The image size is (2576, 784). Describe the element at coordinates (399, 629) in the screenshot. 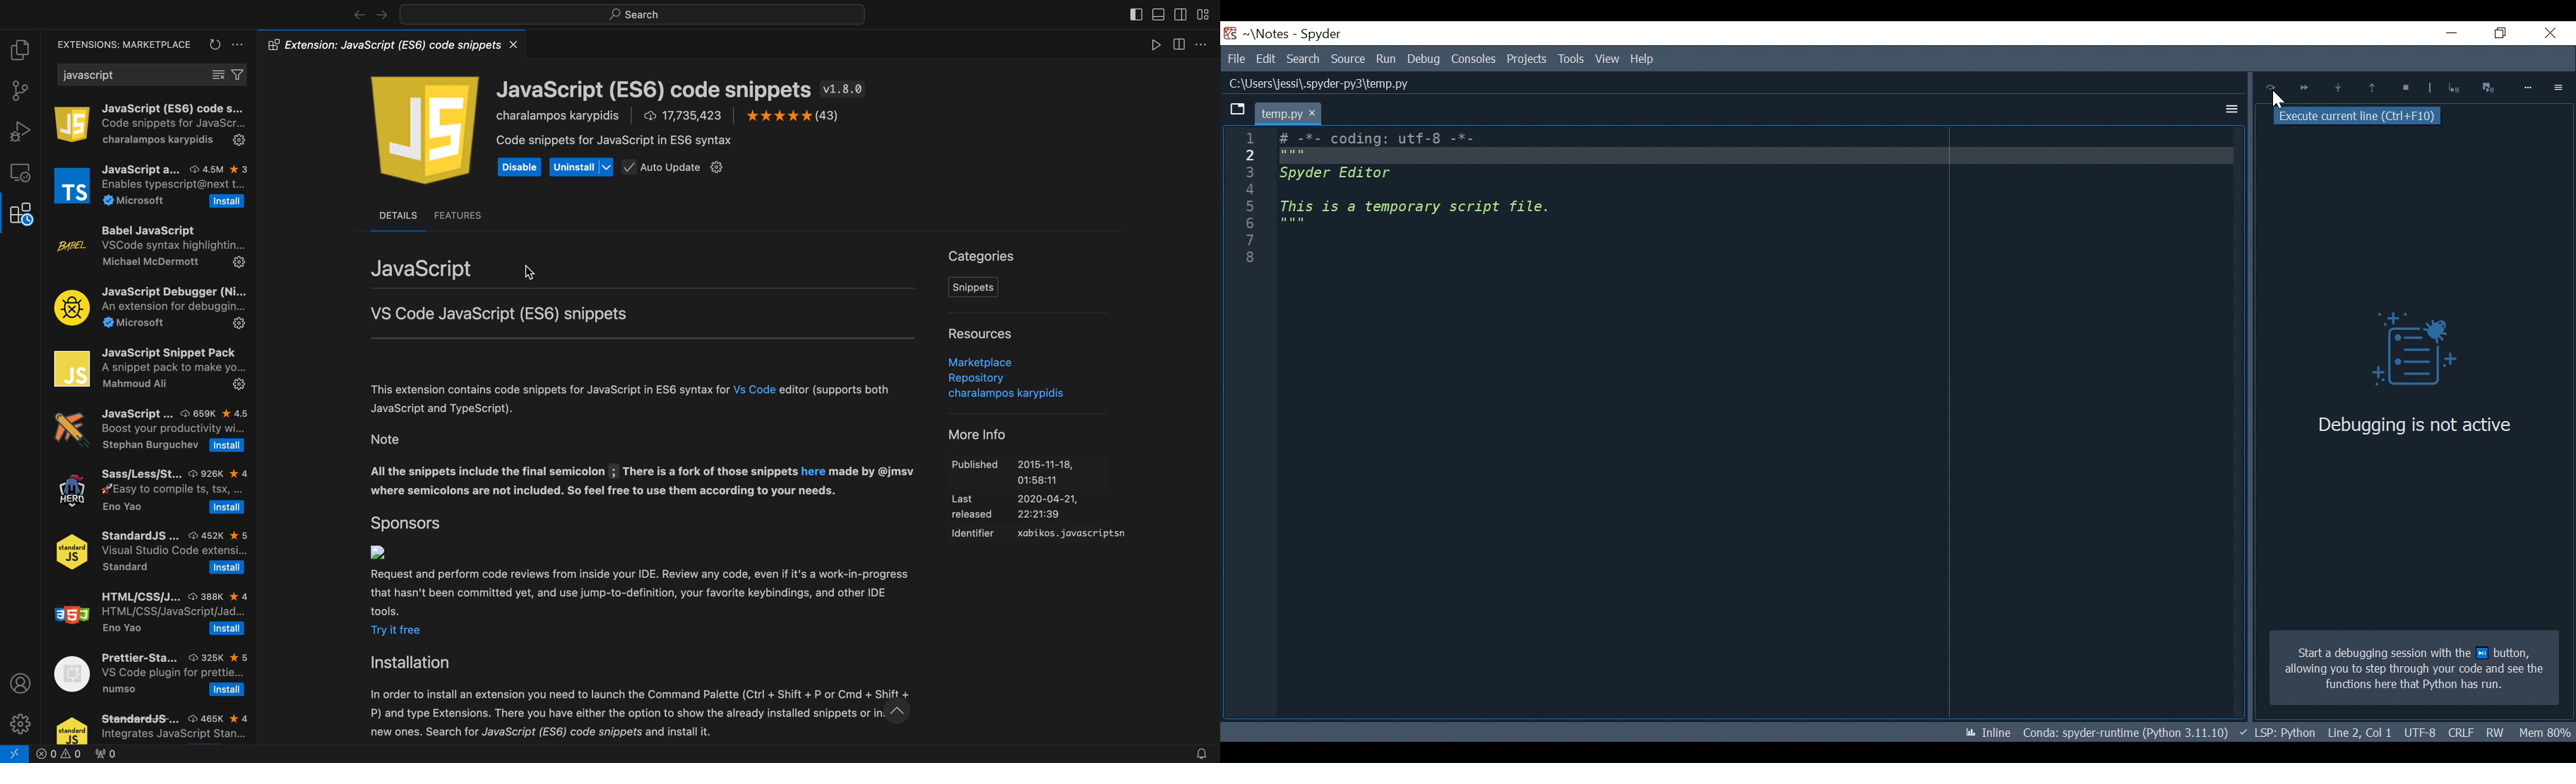

I see `try it free` at that location.